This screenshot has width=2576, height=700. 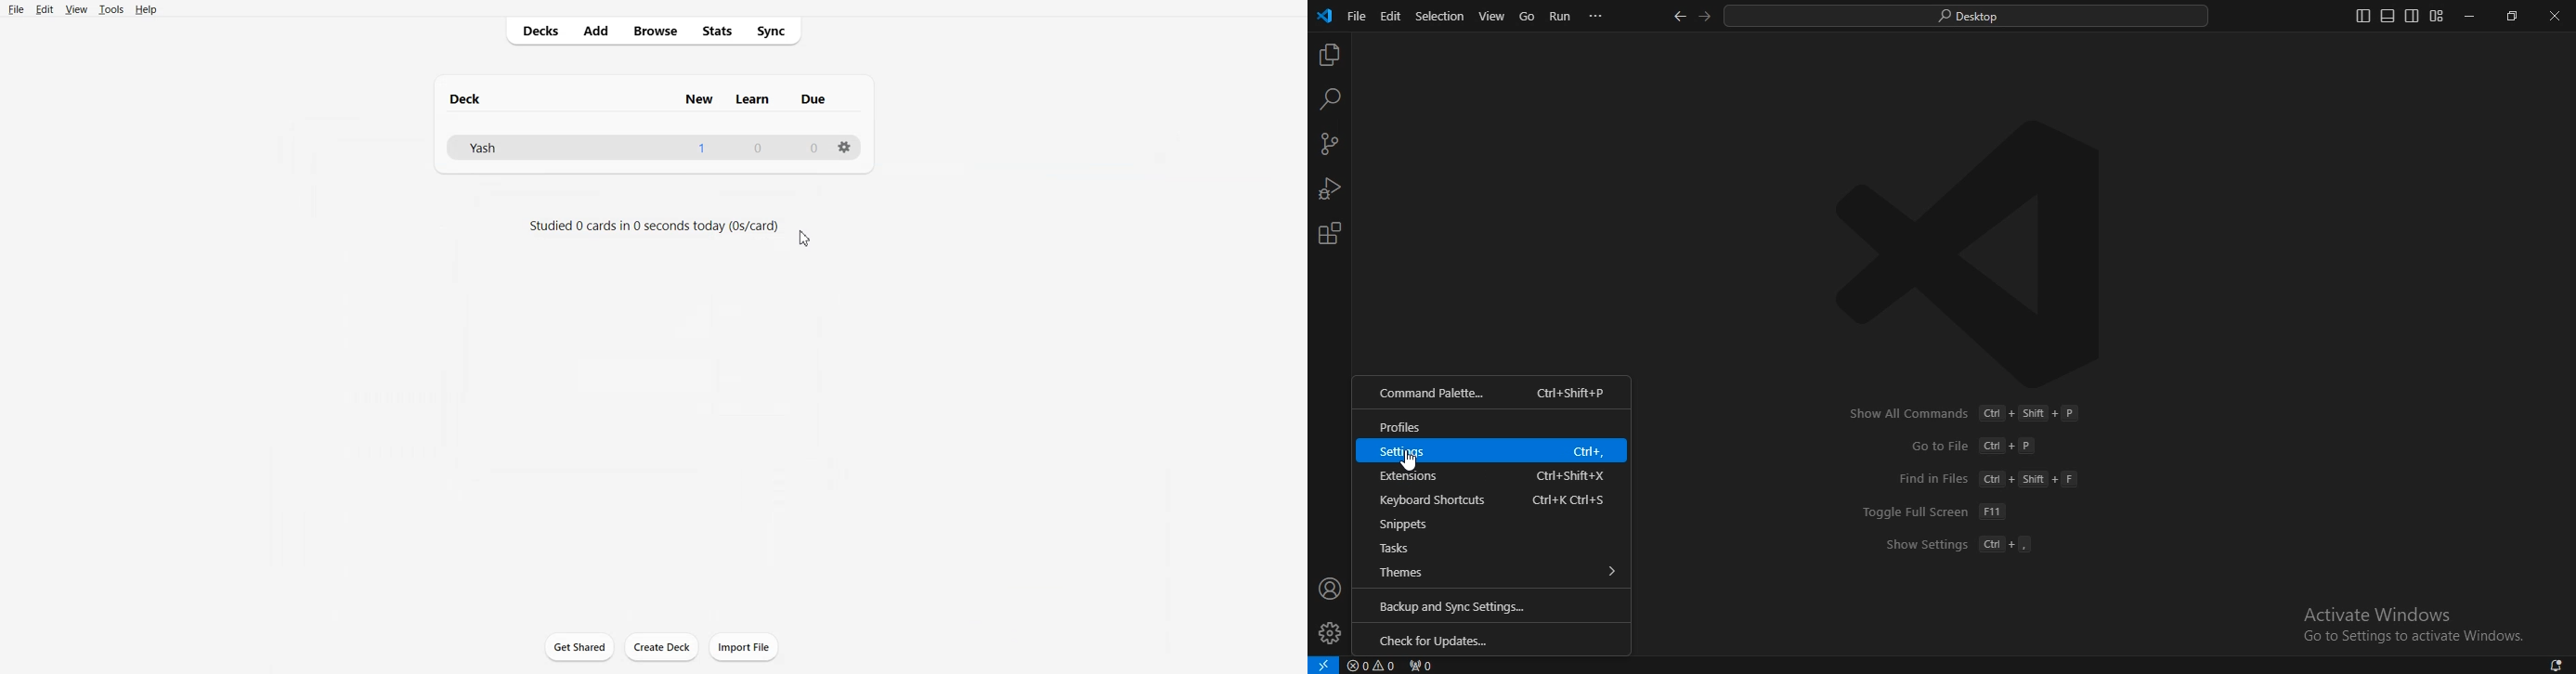 What do you see at coordinates (744, 646) in the screenshot?
I see `Import File` at bounding box center [744, 646].